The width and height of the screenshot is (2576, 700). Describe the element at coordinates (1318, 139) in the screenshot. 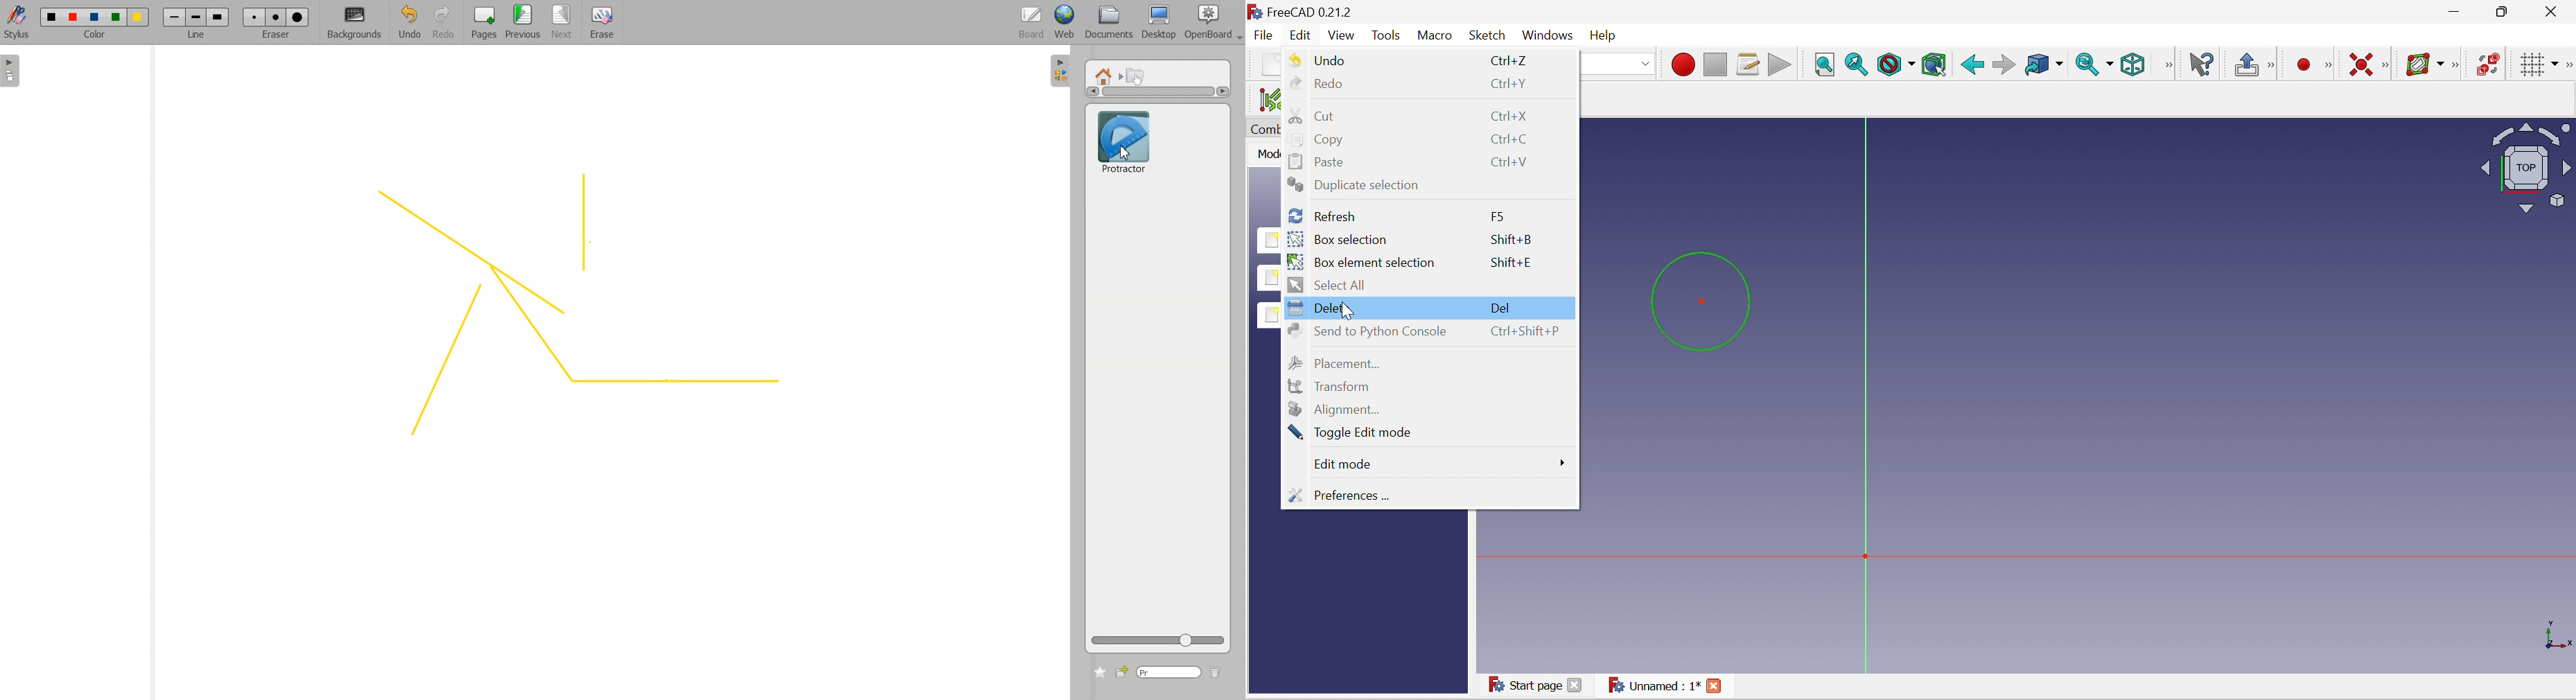

I see `Copy` at that location.